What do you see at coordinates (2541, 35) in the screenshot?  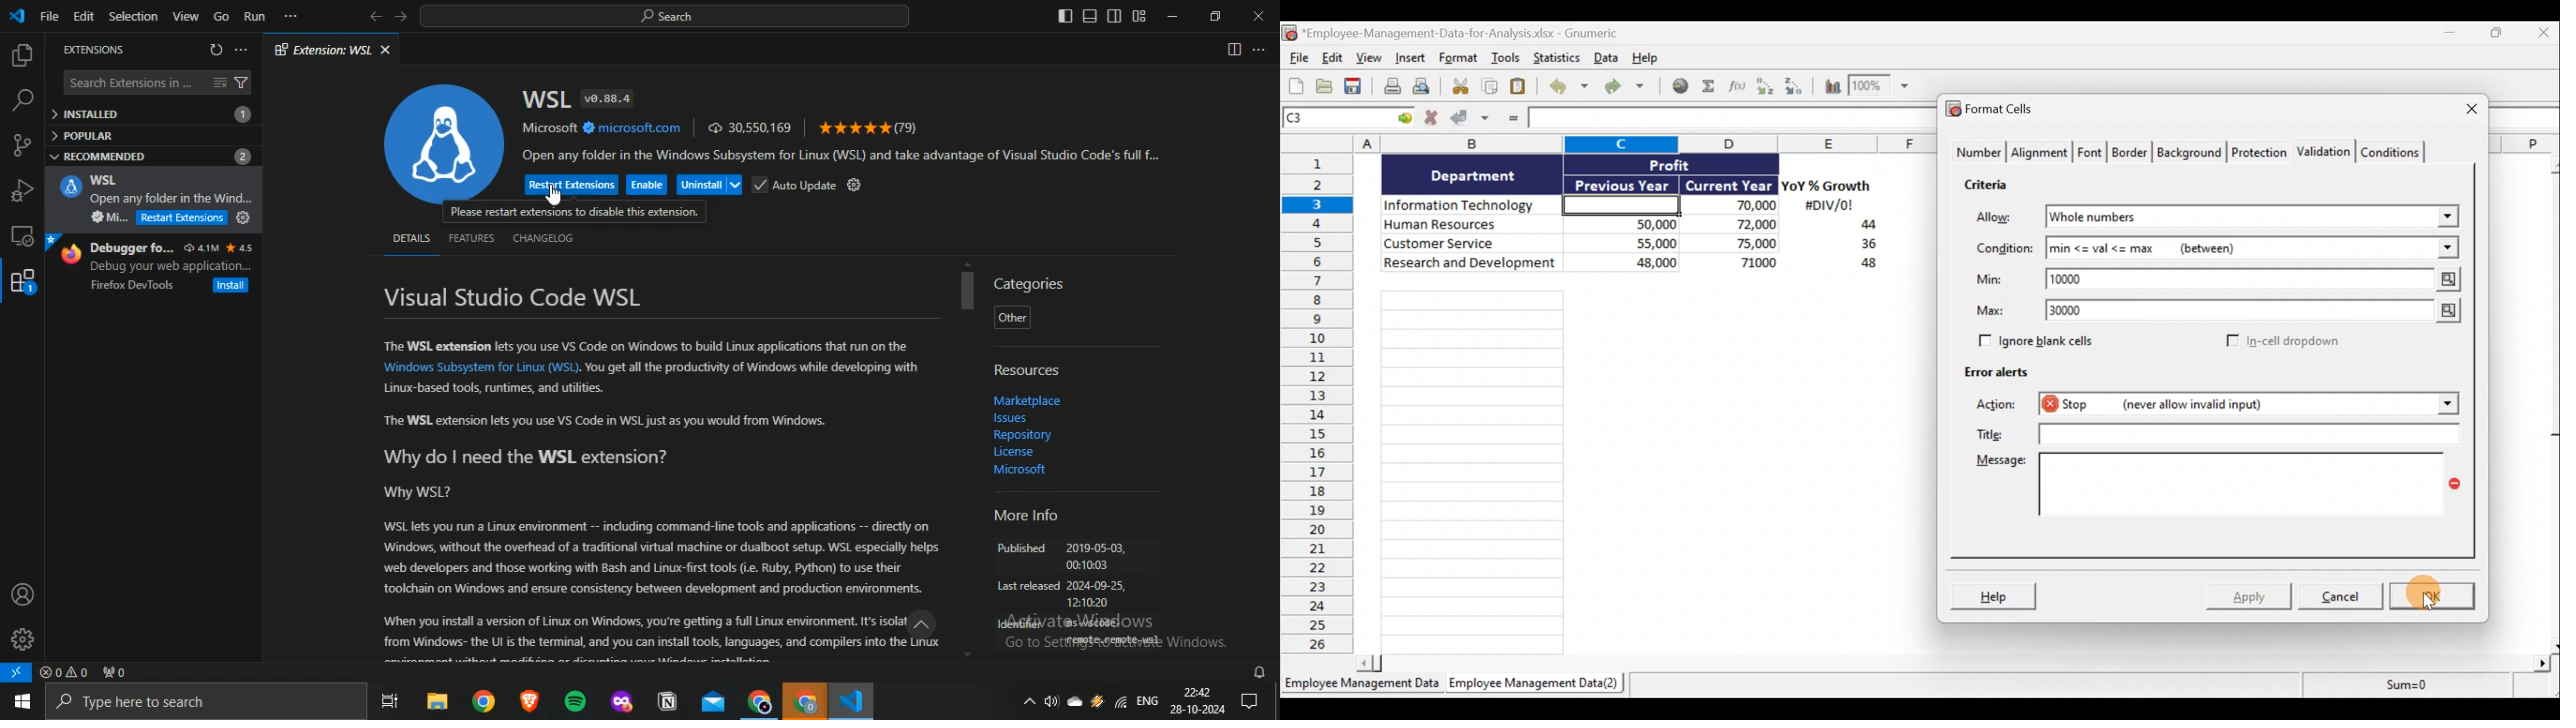 I see `Close` at bounding box center [2541, 35].